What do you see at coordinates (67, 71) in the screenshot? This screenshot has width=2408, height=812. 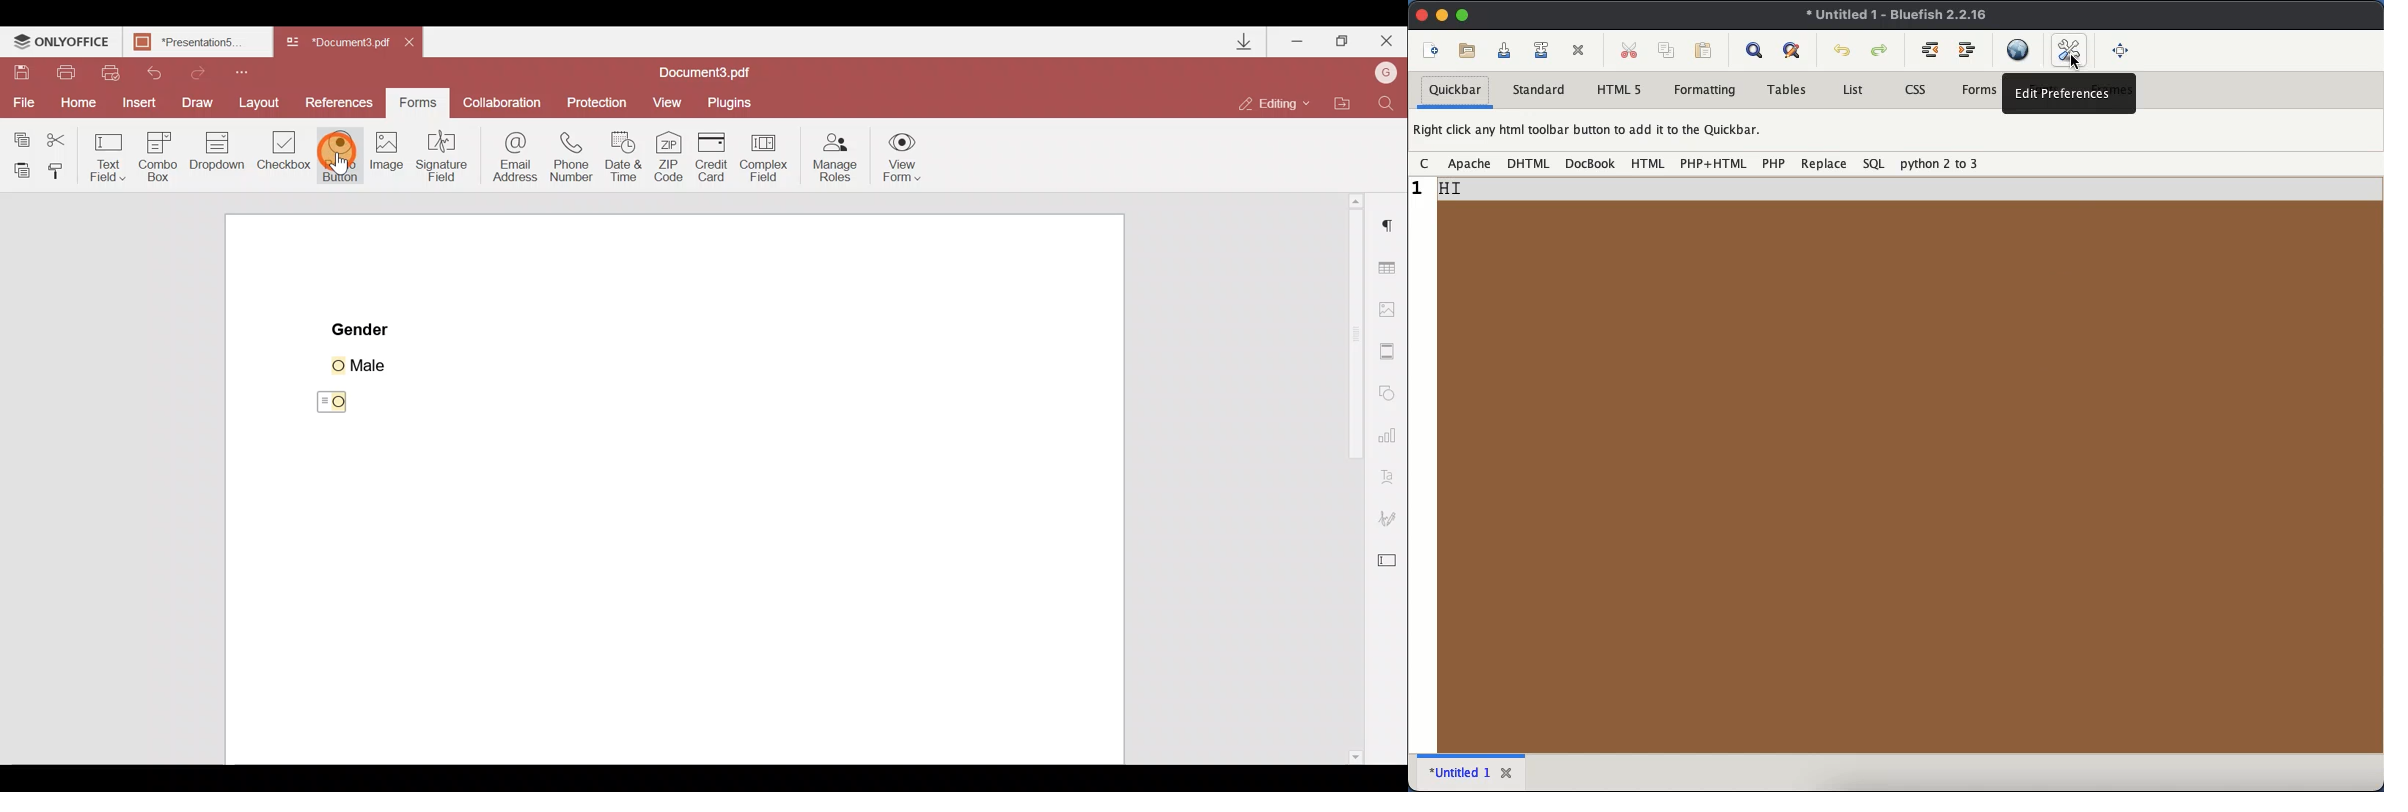 I see `Print file` at bounding box center [67, 71].